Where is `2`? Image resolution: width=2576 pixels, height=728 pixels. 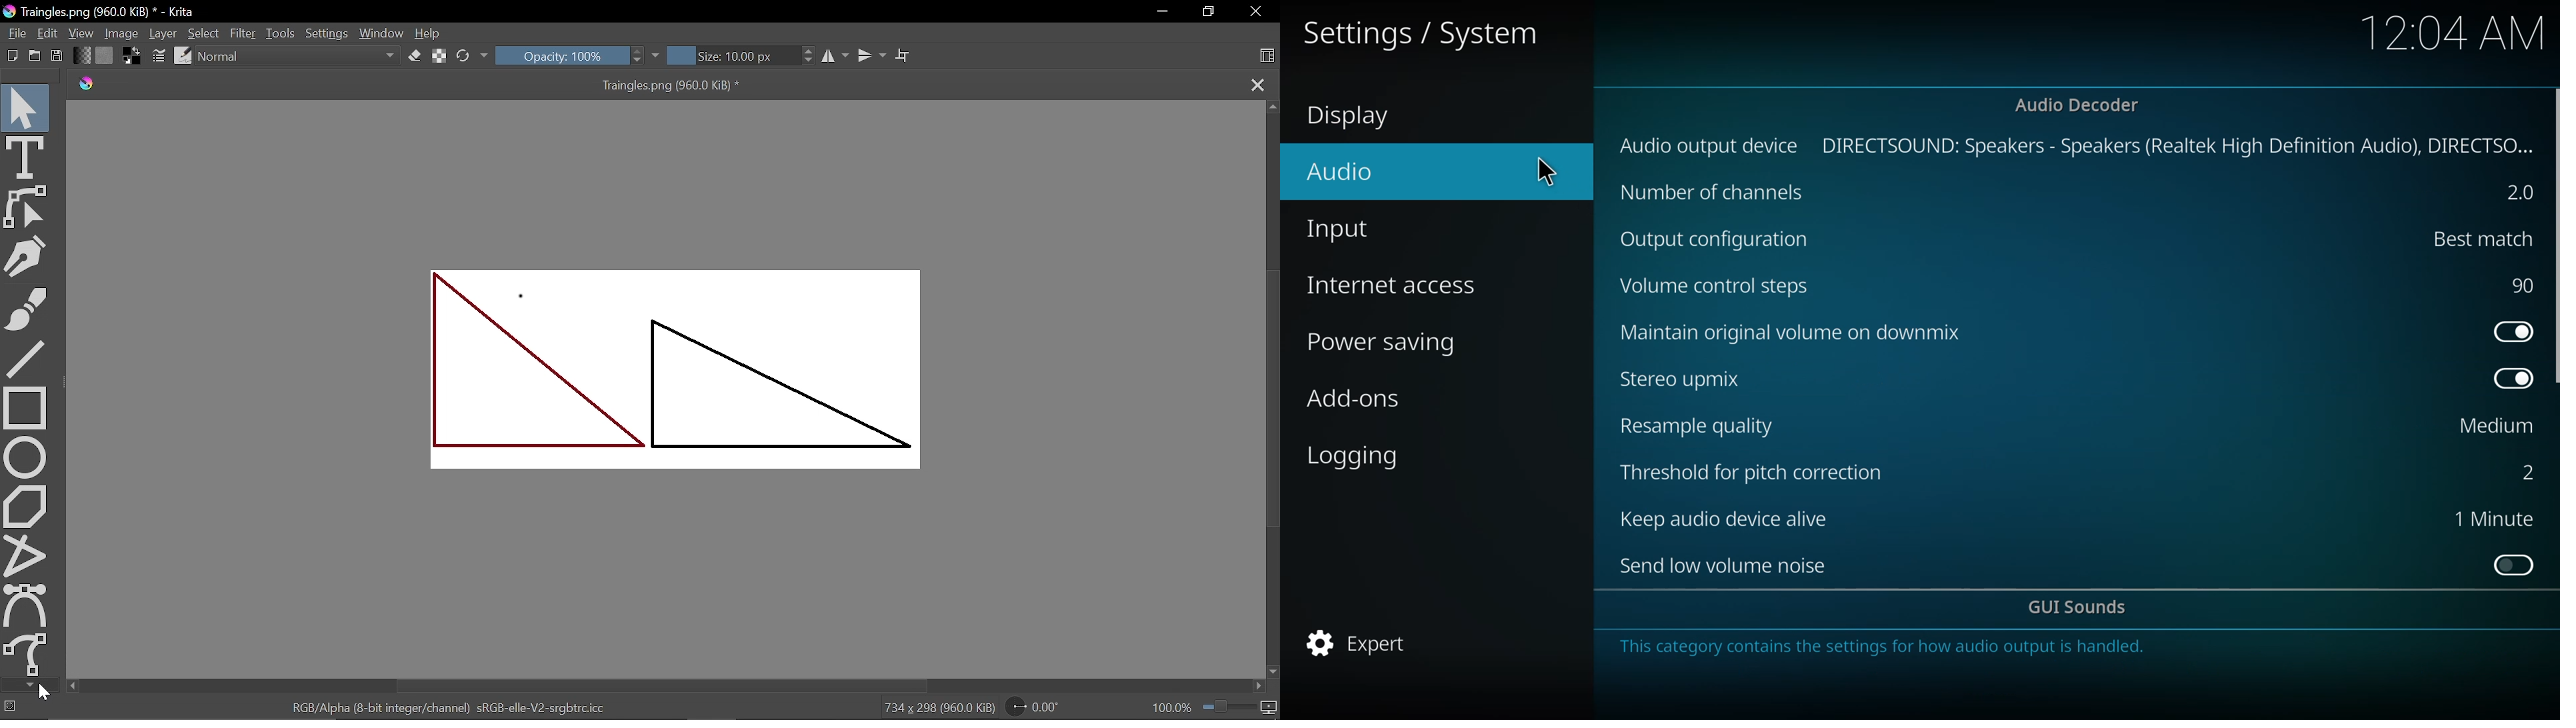
2 is located at coordinates (2523, 473).